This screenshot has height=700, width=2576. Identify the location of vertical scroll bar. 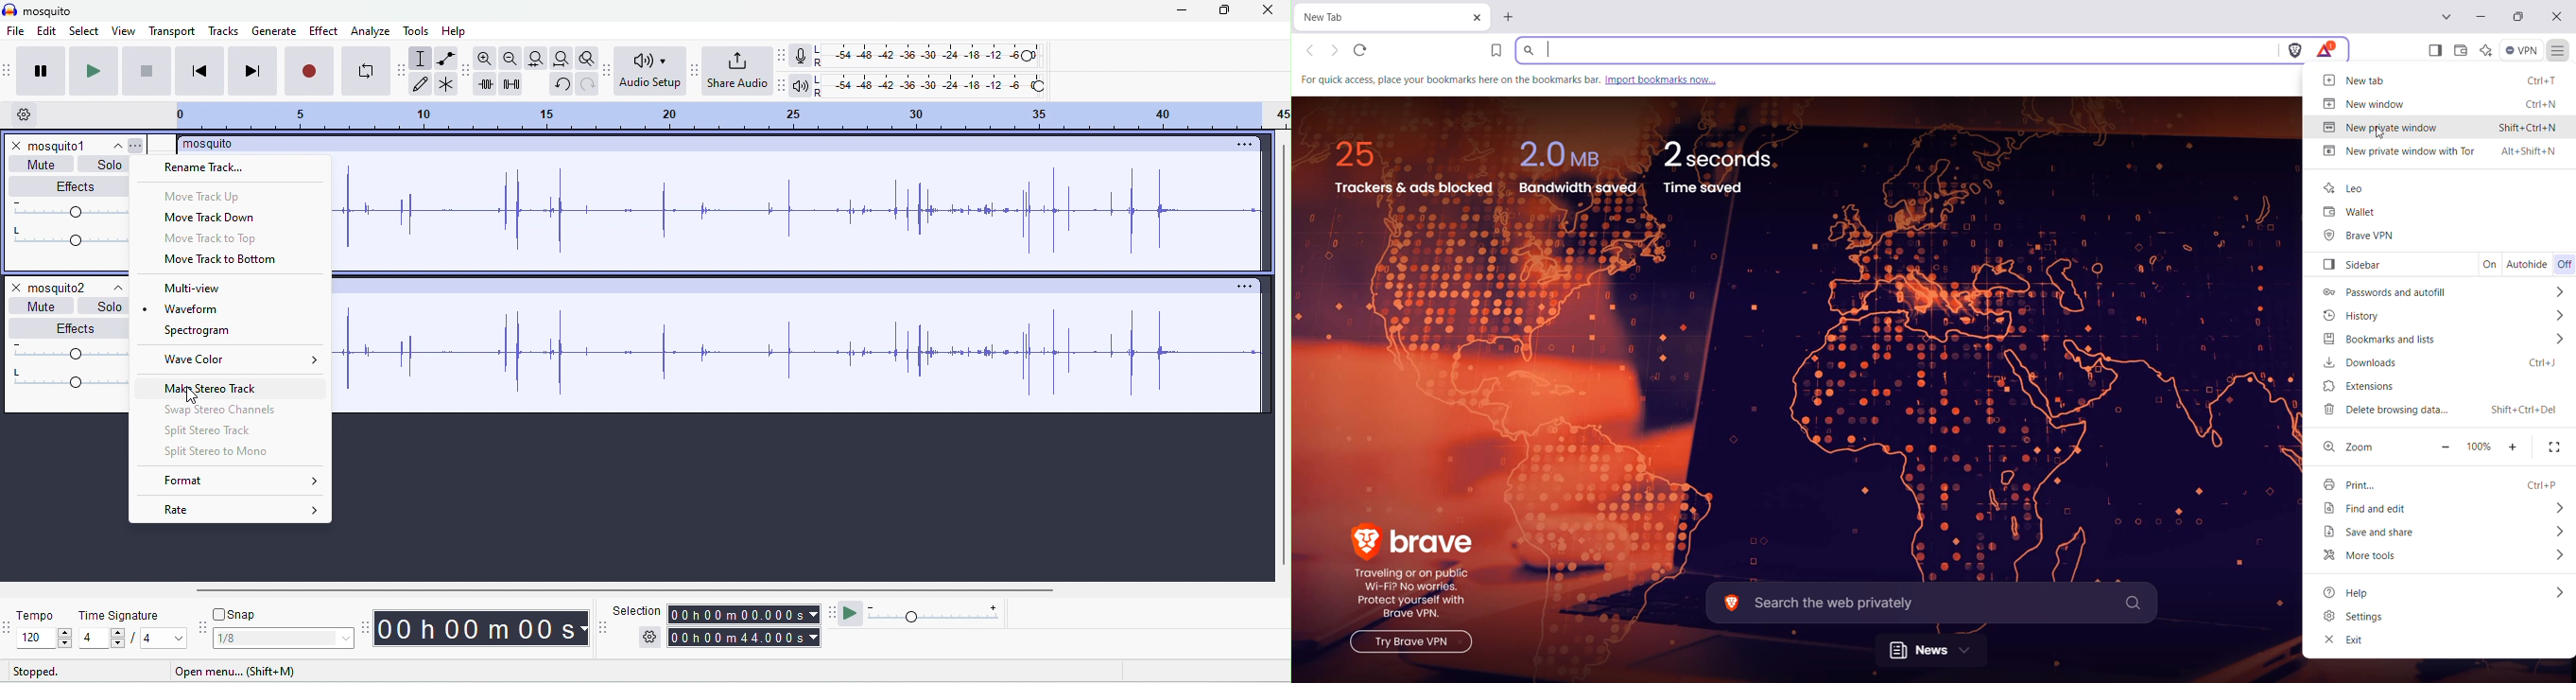
(1282, 357).